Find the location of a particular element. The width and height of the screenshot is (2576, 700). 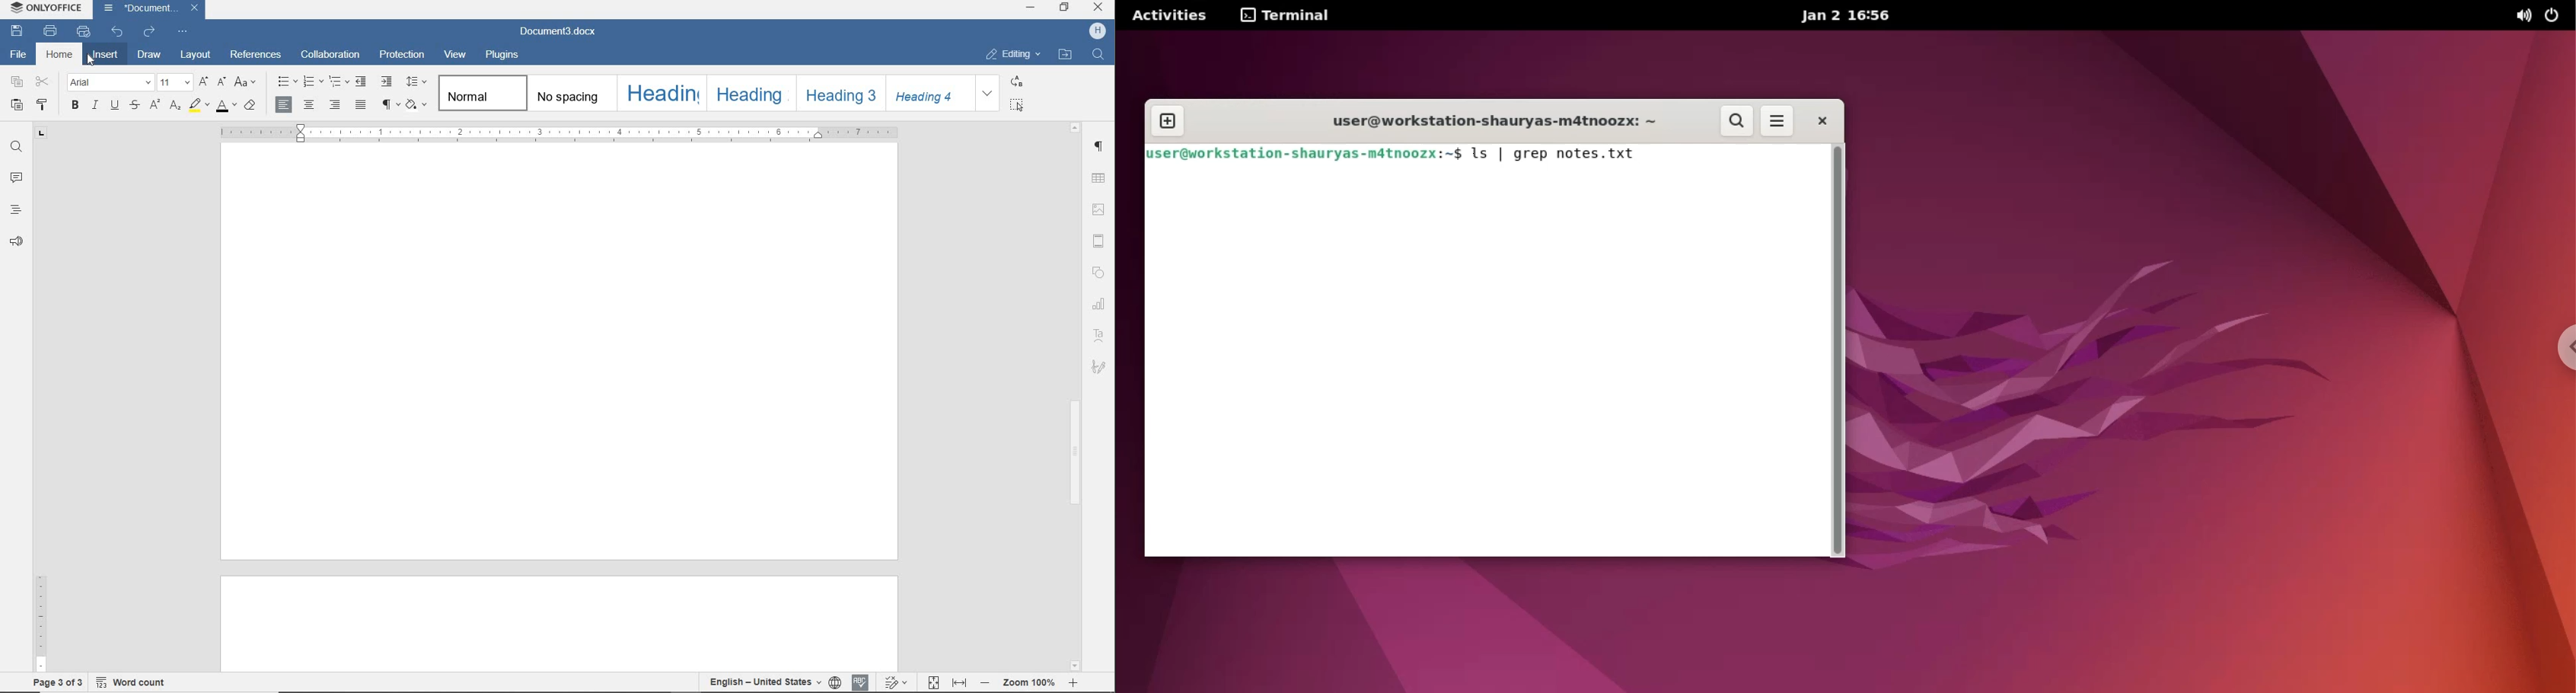

HEADER & FOOTER is located at coordinates (1101, 242).